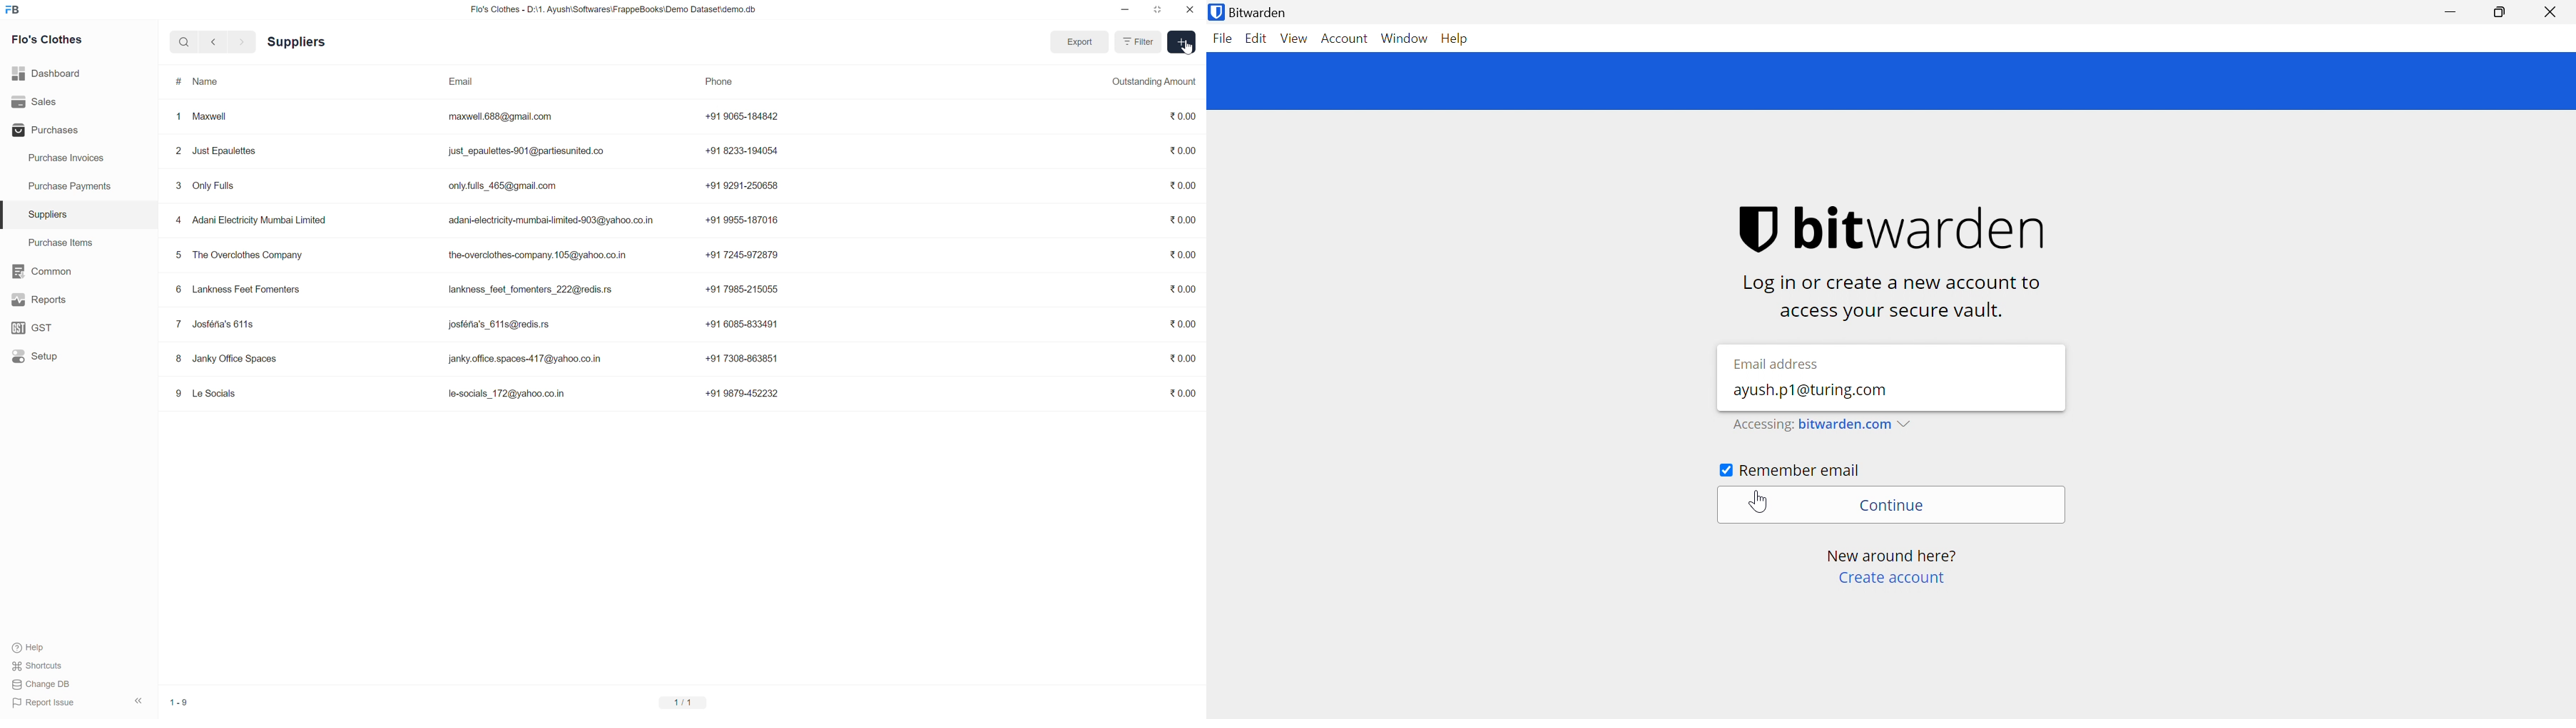  What do you see at coordinates (43, 684) in the screenshot?
I see `Change DB` at bounding box center [43, 684].